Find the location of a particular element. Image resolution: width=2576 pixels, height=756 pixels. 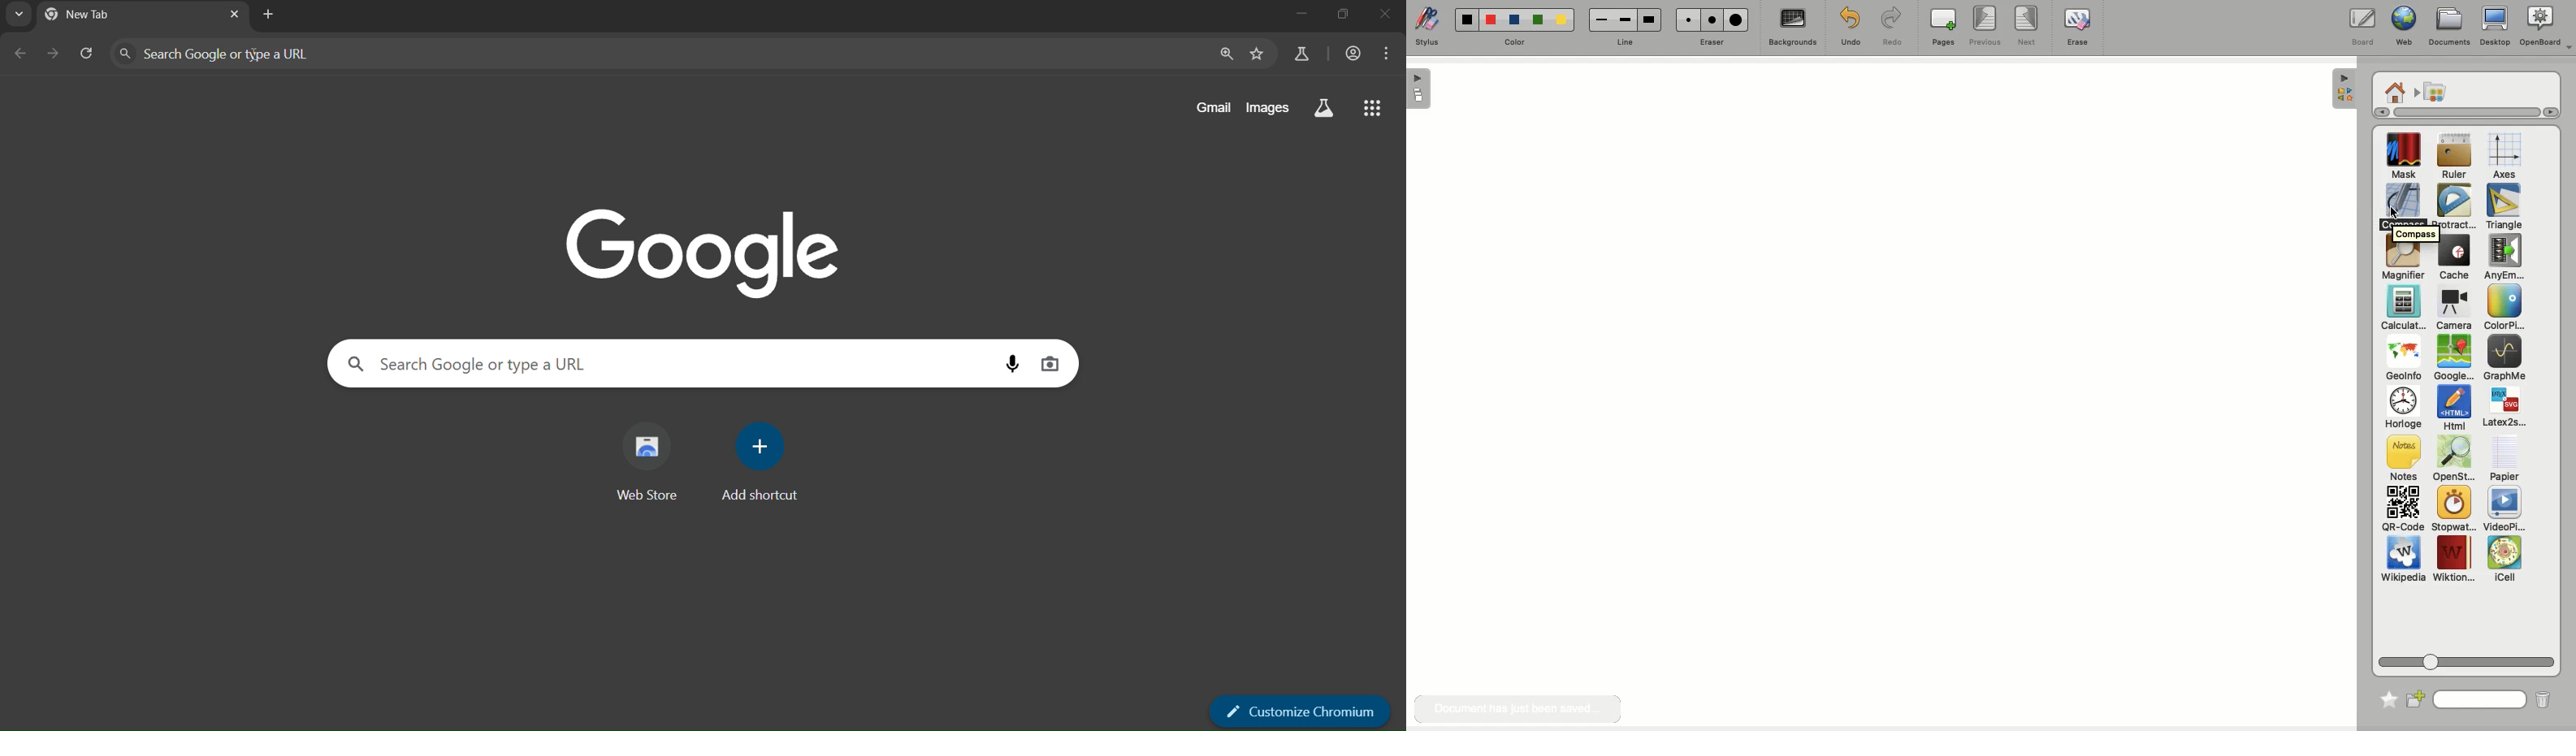

Camera is located at coordinates (2453, 309).